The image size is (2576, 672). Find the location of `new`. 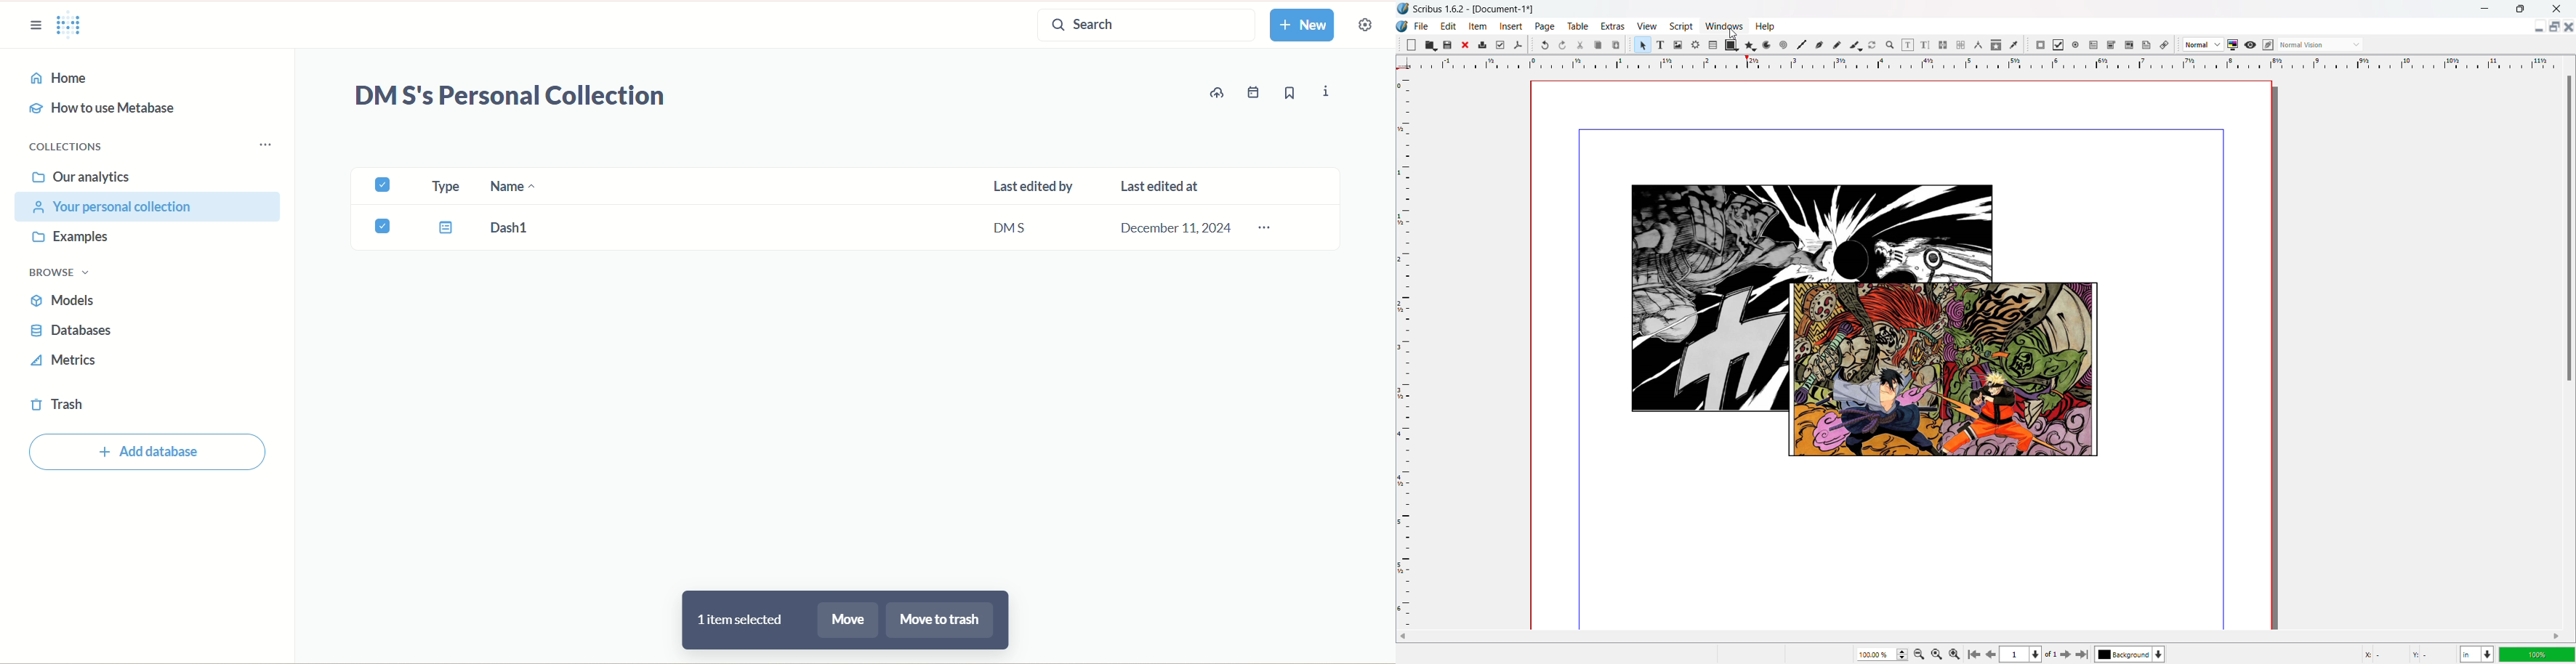

new is located at coordinates (1412, 44).